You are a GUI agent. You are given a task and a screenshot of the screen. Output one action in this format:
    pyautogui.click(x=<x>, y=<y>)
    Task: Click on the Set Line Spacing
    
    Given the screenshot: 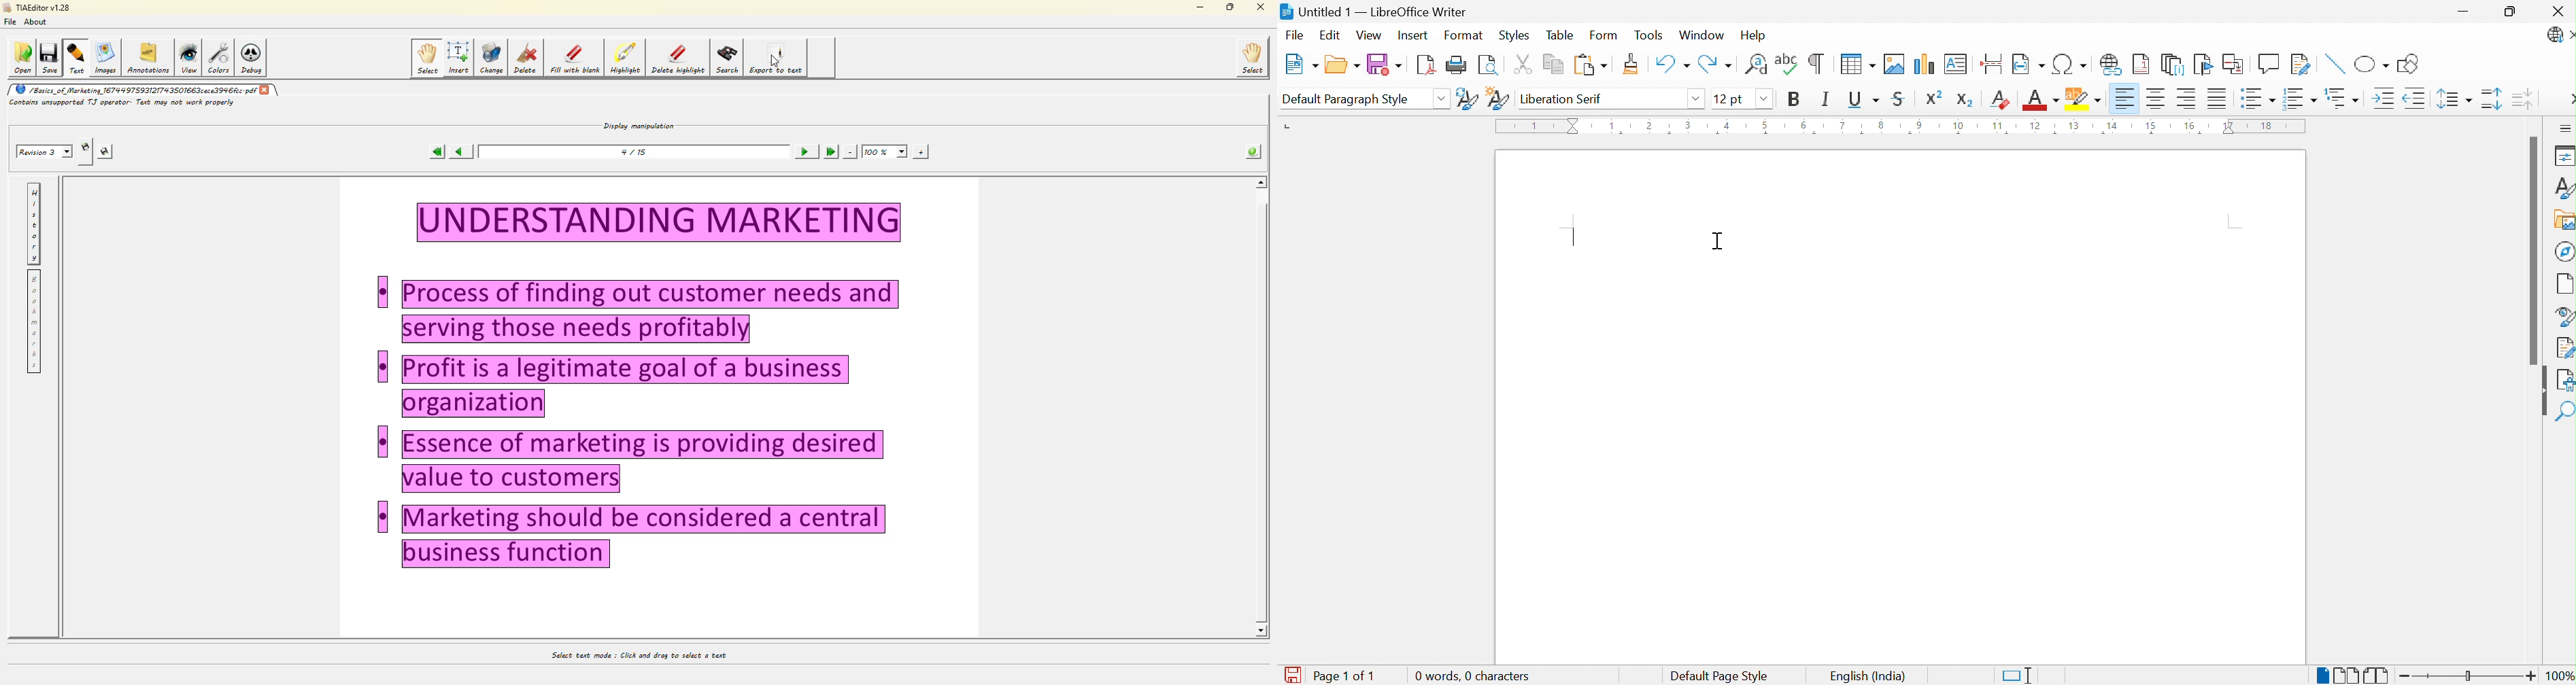 What is the action you would take?
    pyautogui.click(x=2454, y=101)
    